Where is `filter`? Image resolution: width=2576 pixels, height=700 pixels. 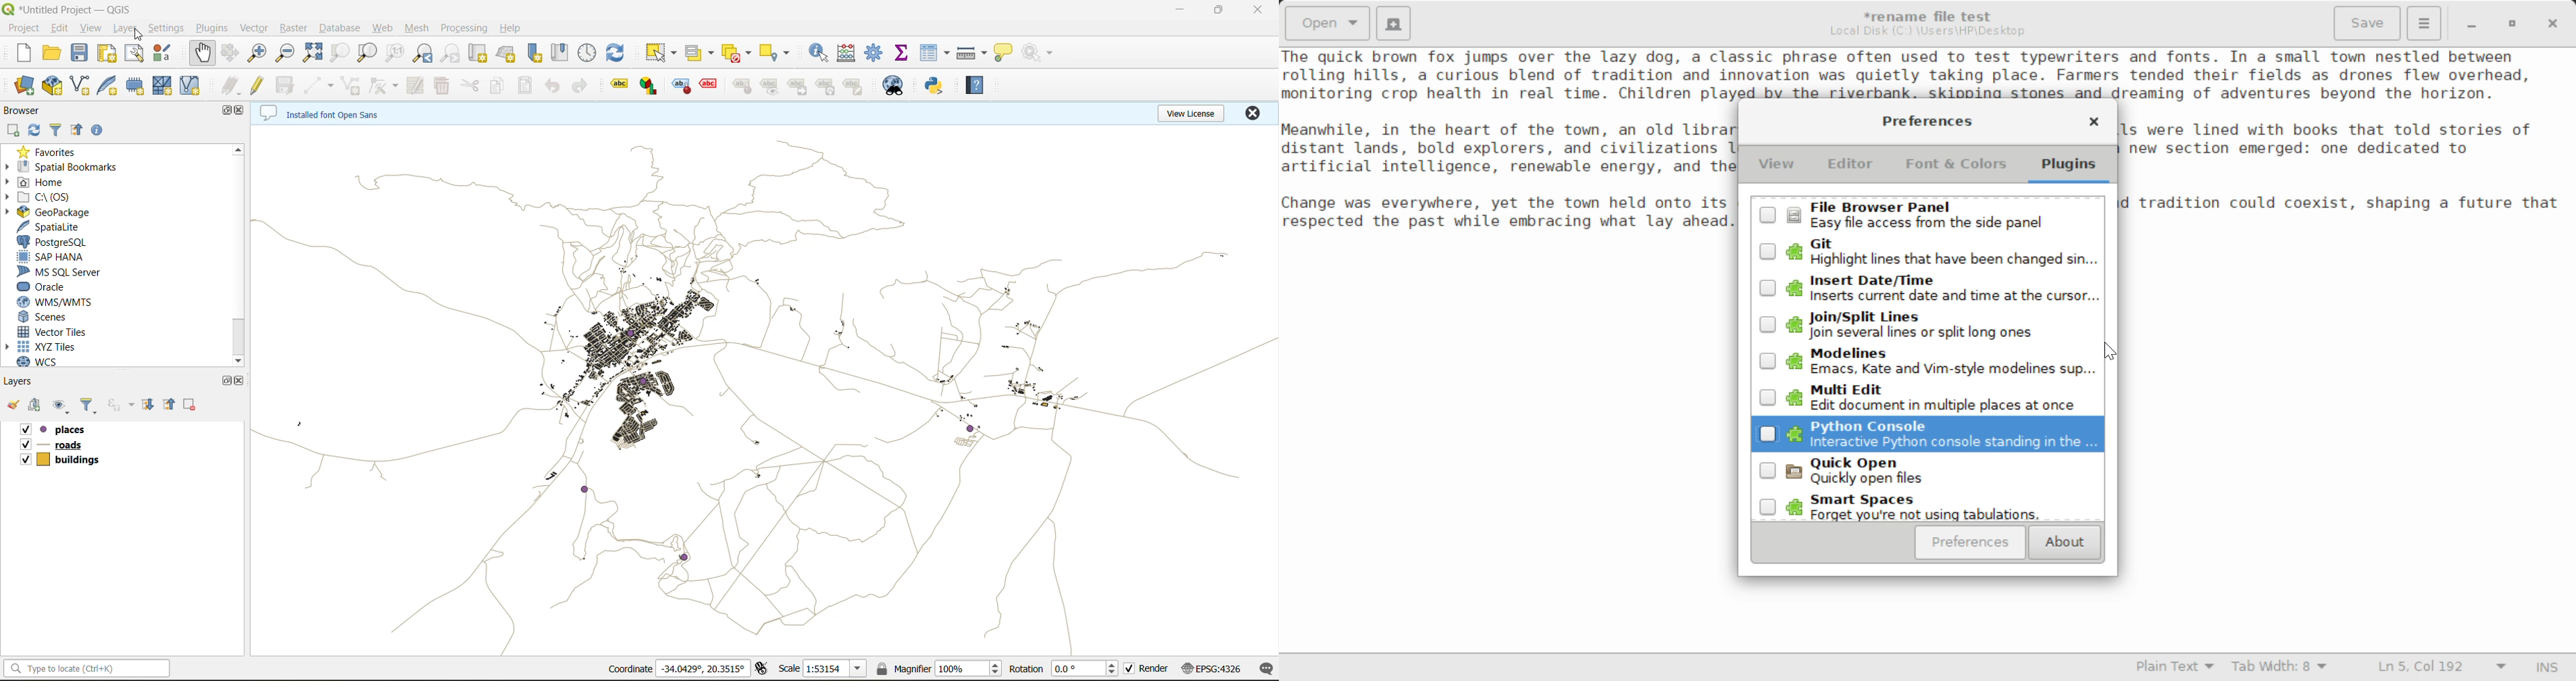
filter is located at coordinates (89, 406).